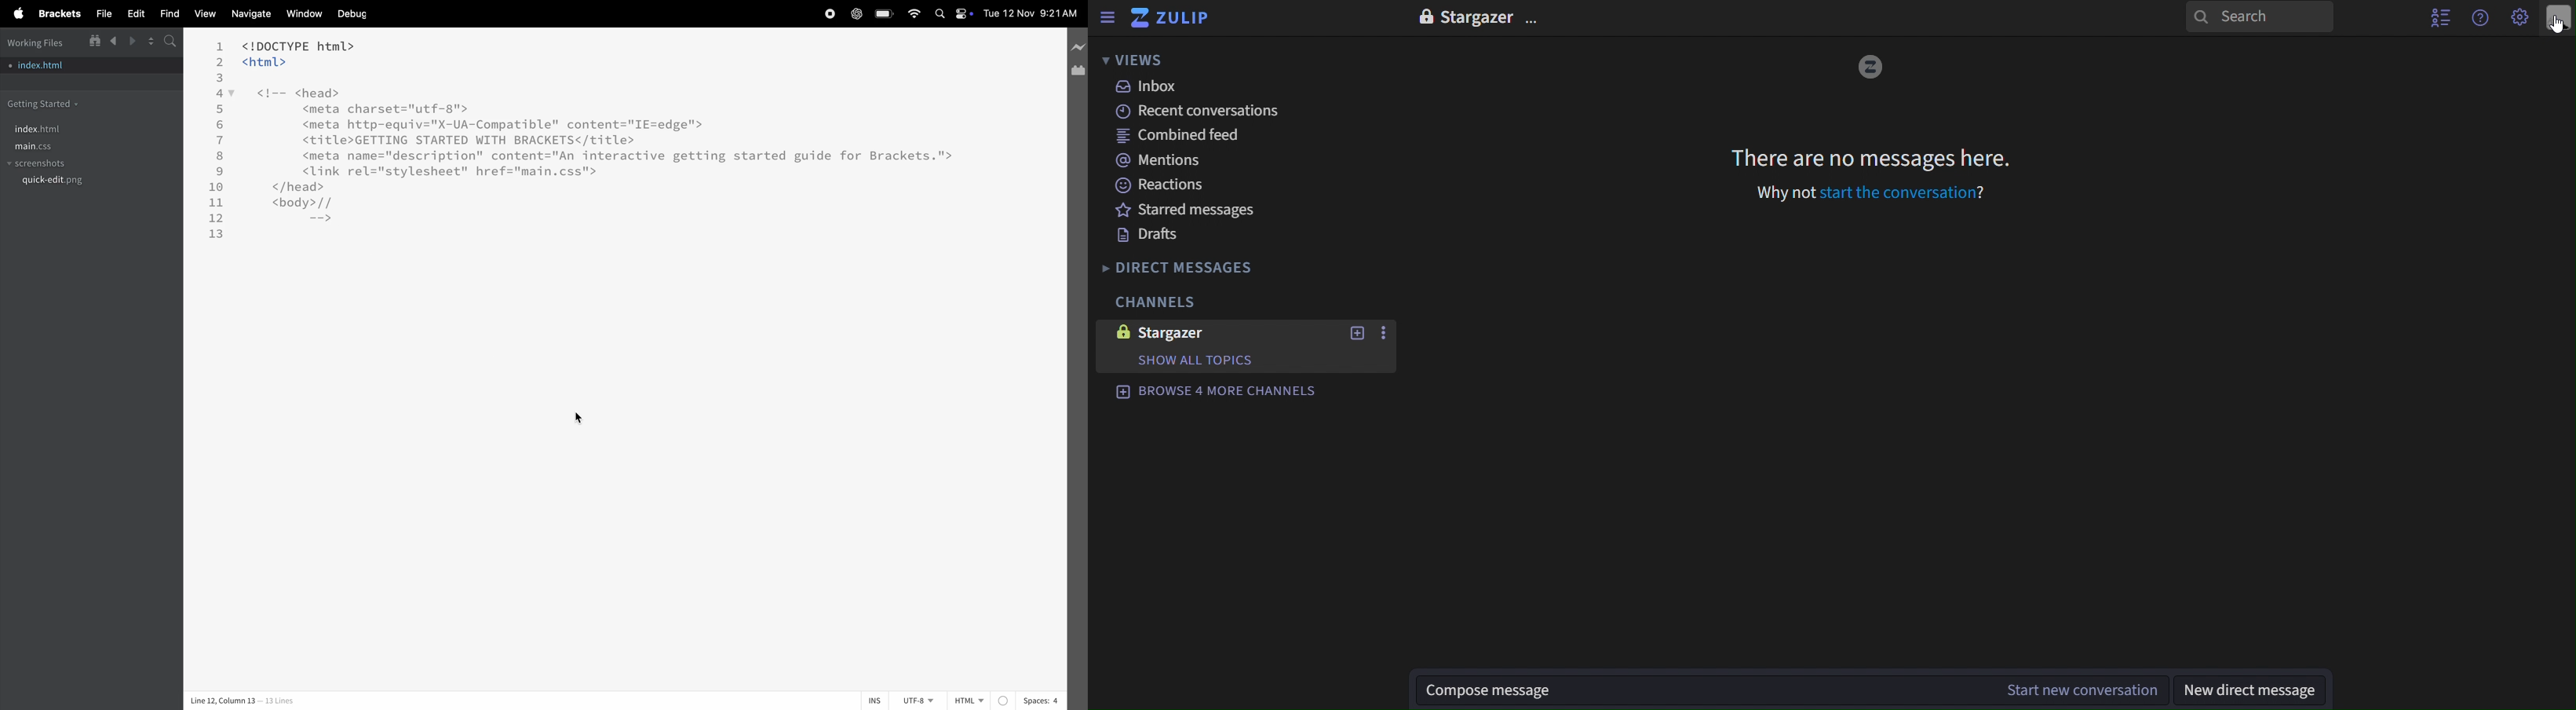  I want to click on apple widgets, so click(954, 14).